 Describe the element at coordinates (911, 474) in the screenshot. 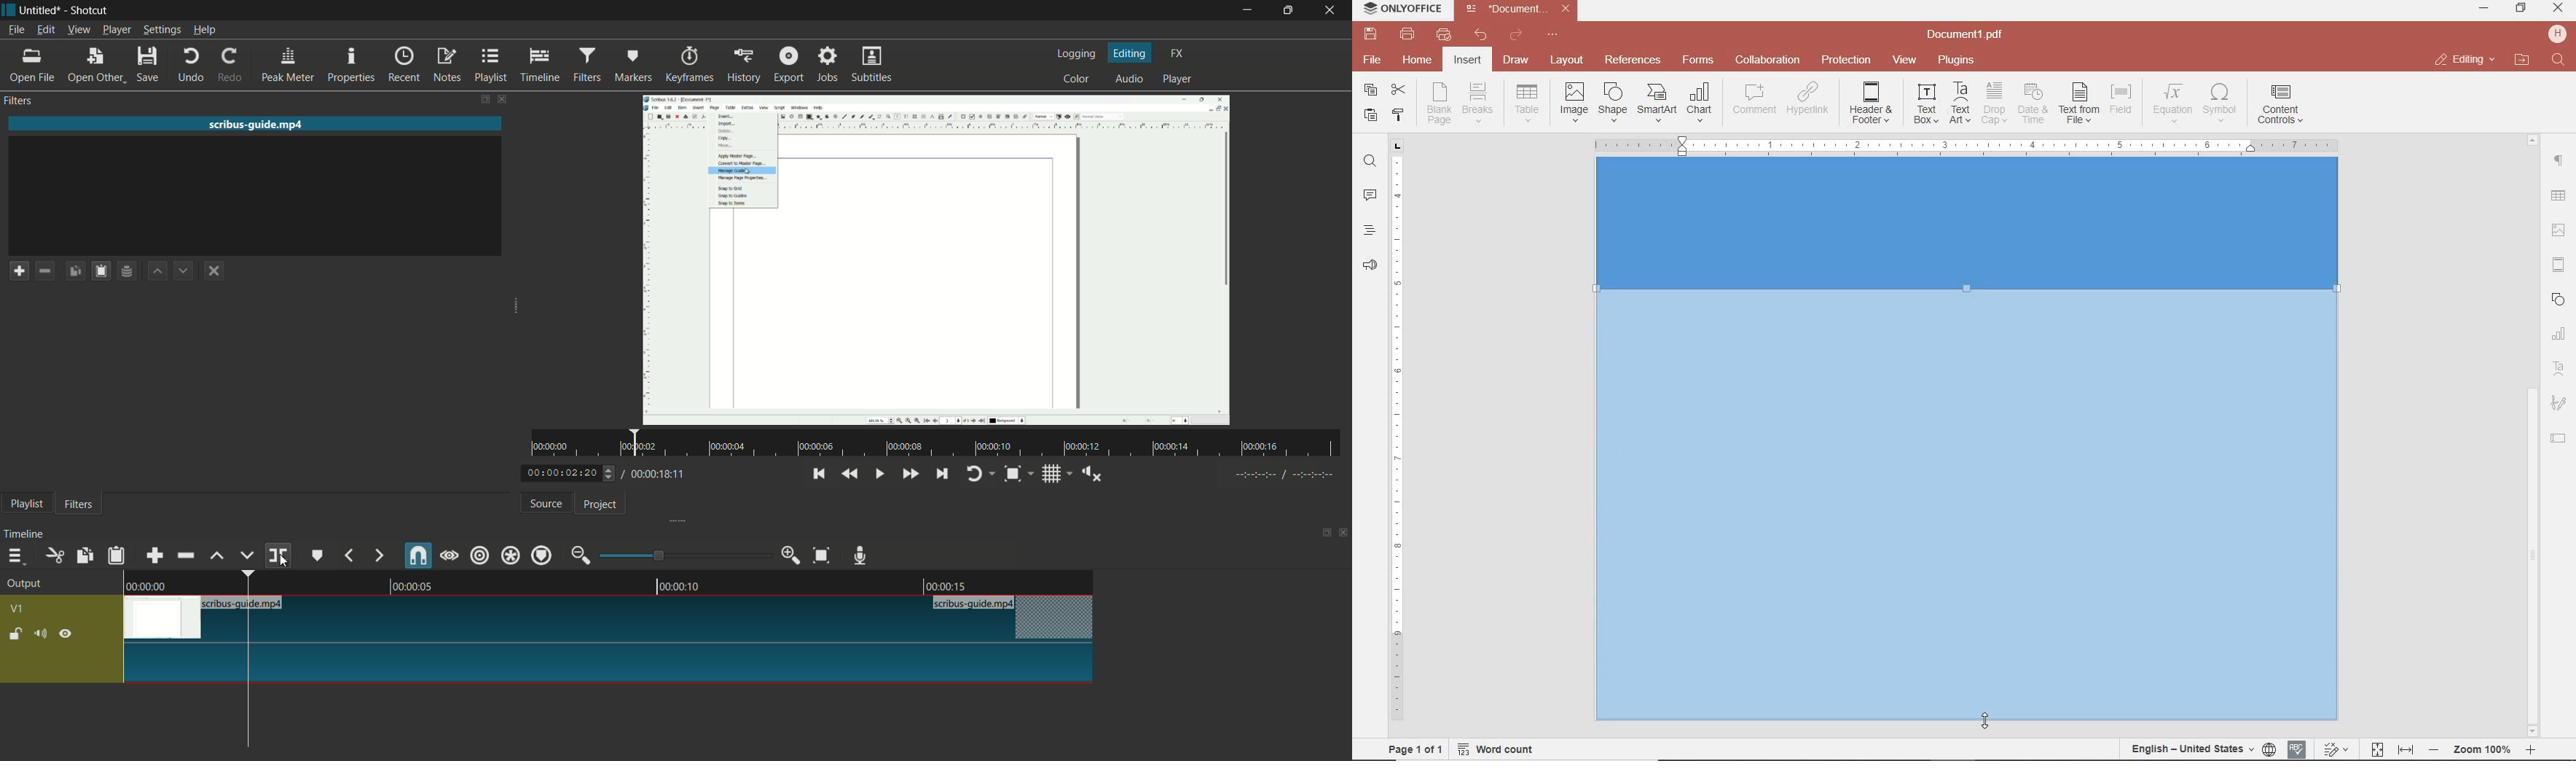

I see `quickly play forward` at that location.